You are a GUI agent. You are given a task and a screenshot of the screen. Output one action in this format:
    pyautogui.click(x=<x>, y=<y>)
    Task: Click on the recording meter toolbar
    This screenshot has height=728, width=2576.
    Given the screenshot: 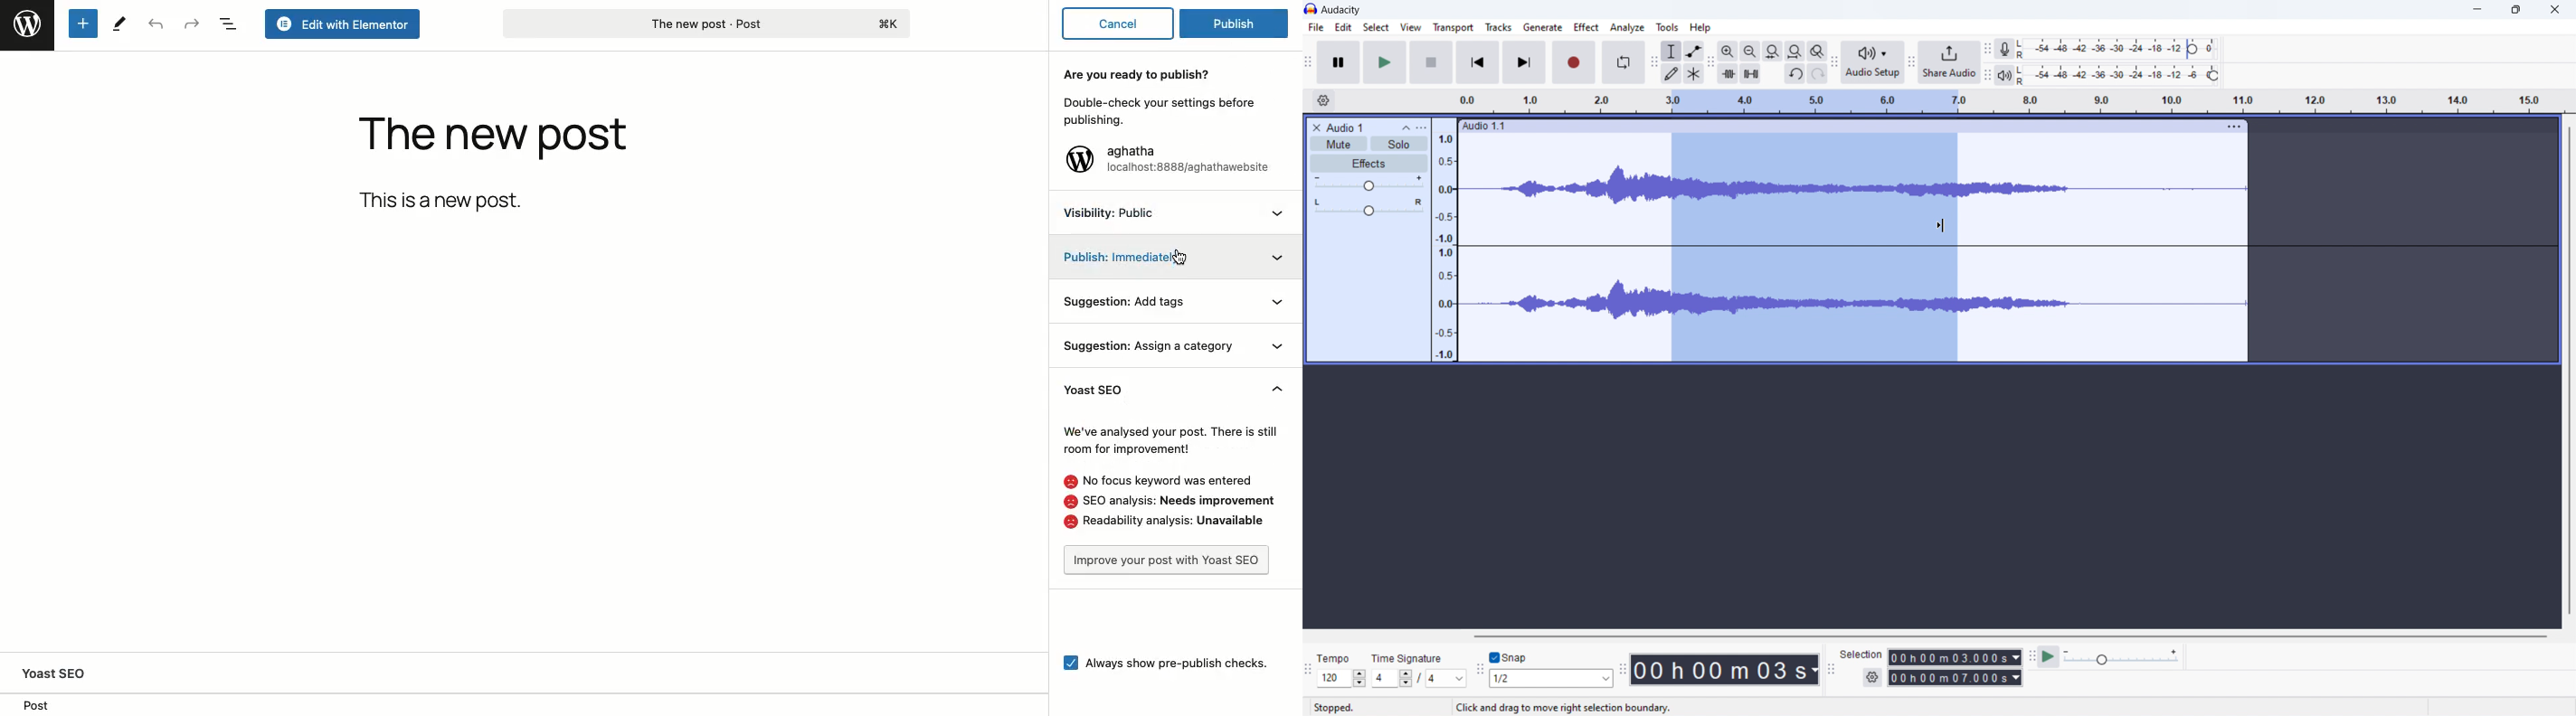 What is the action you would take?
    pyautogui.click(x=1988, y=49)
    